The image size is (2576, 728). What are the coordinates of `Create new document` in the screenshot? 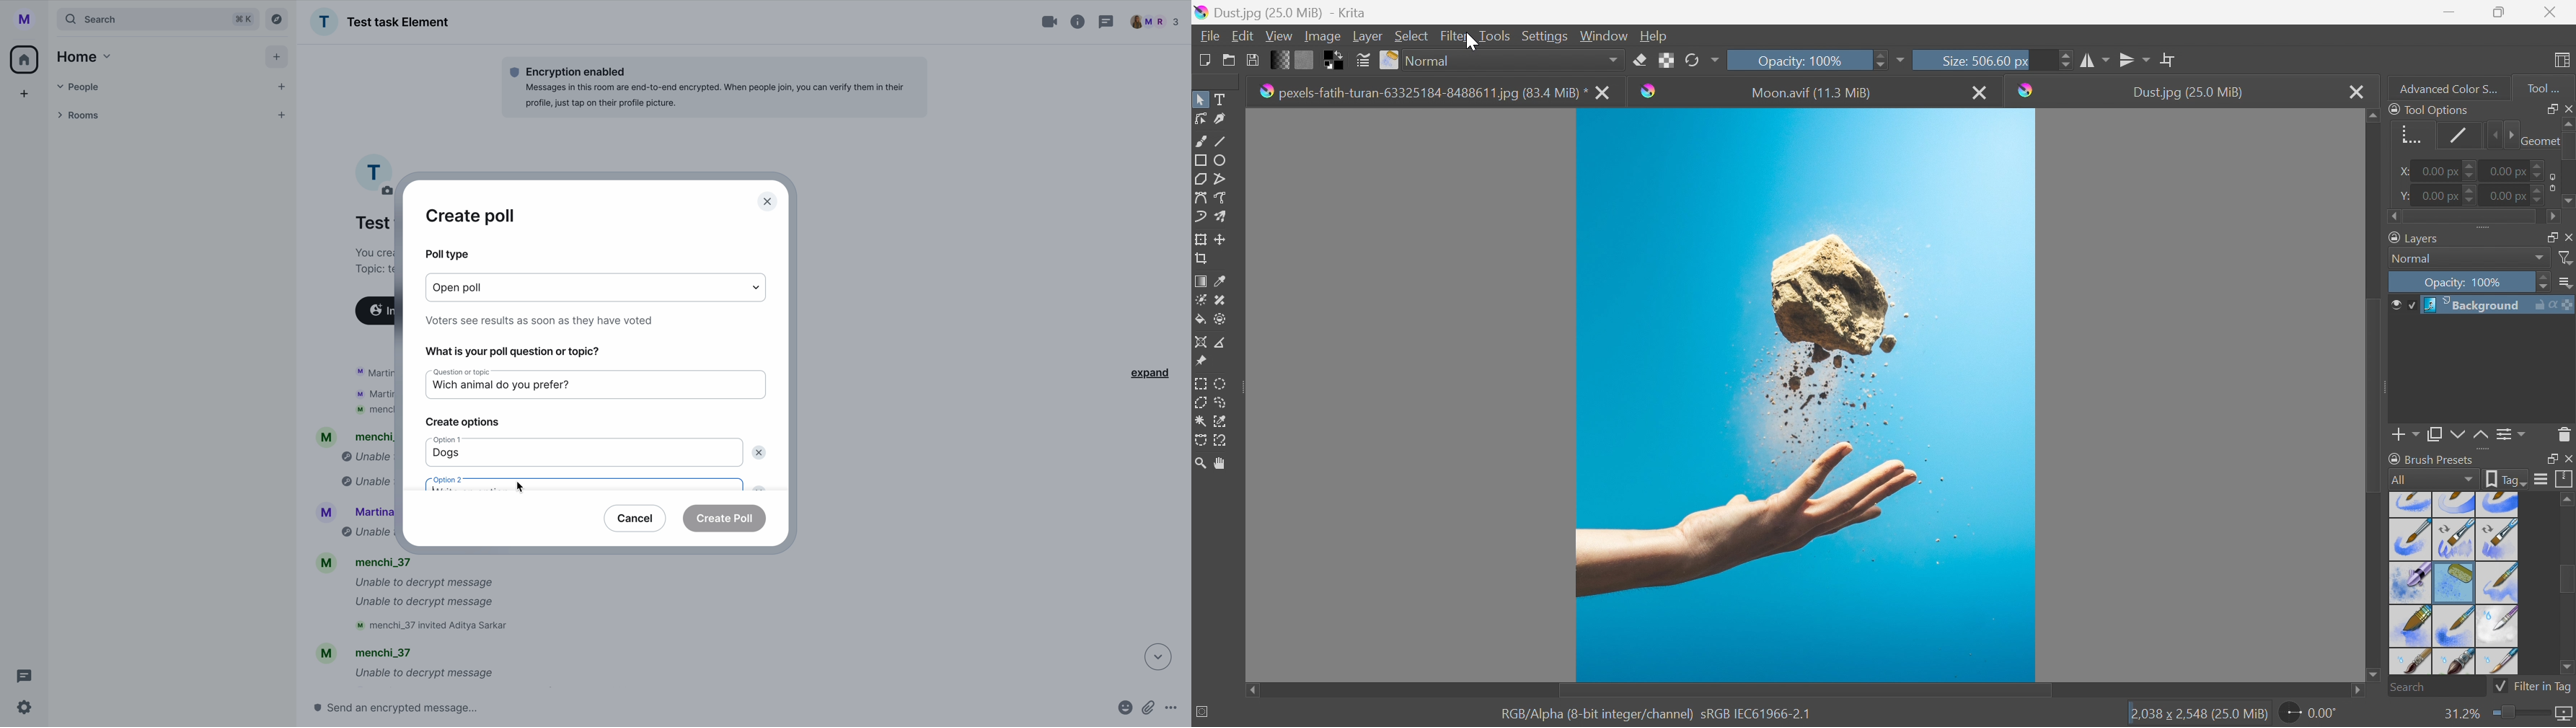 It's located at (1203, 60).